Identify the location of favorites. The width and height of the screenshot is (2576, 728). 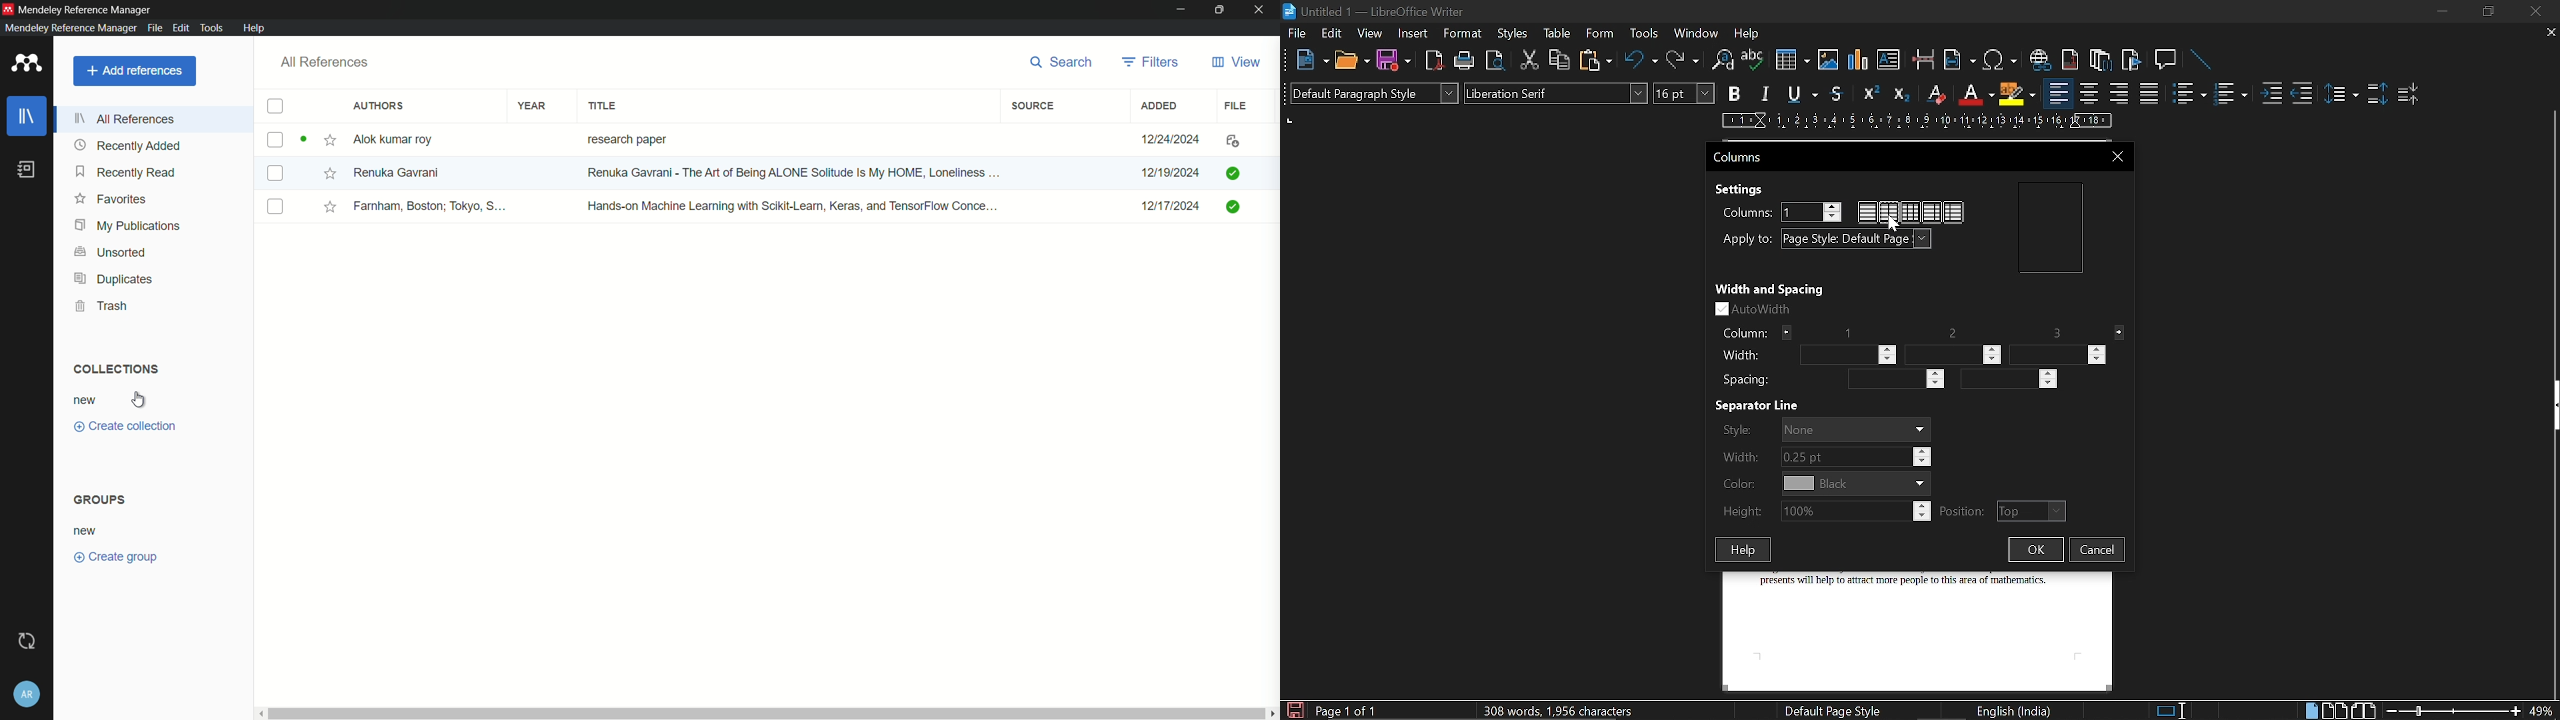
(109, 199).